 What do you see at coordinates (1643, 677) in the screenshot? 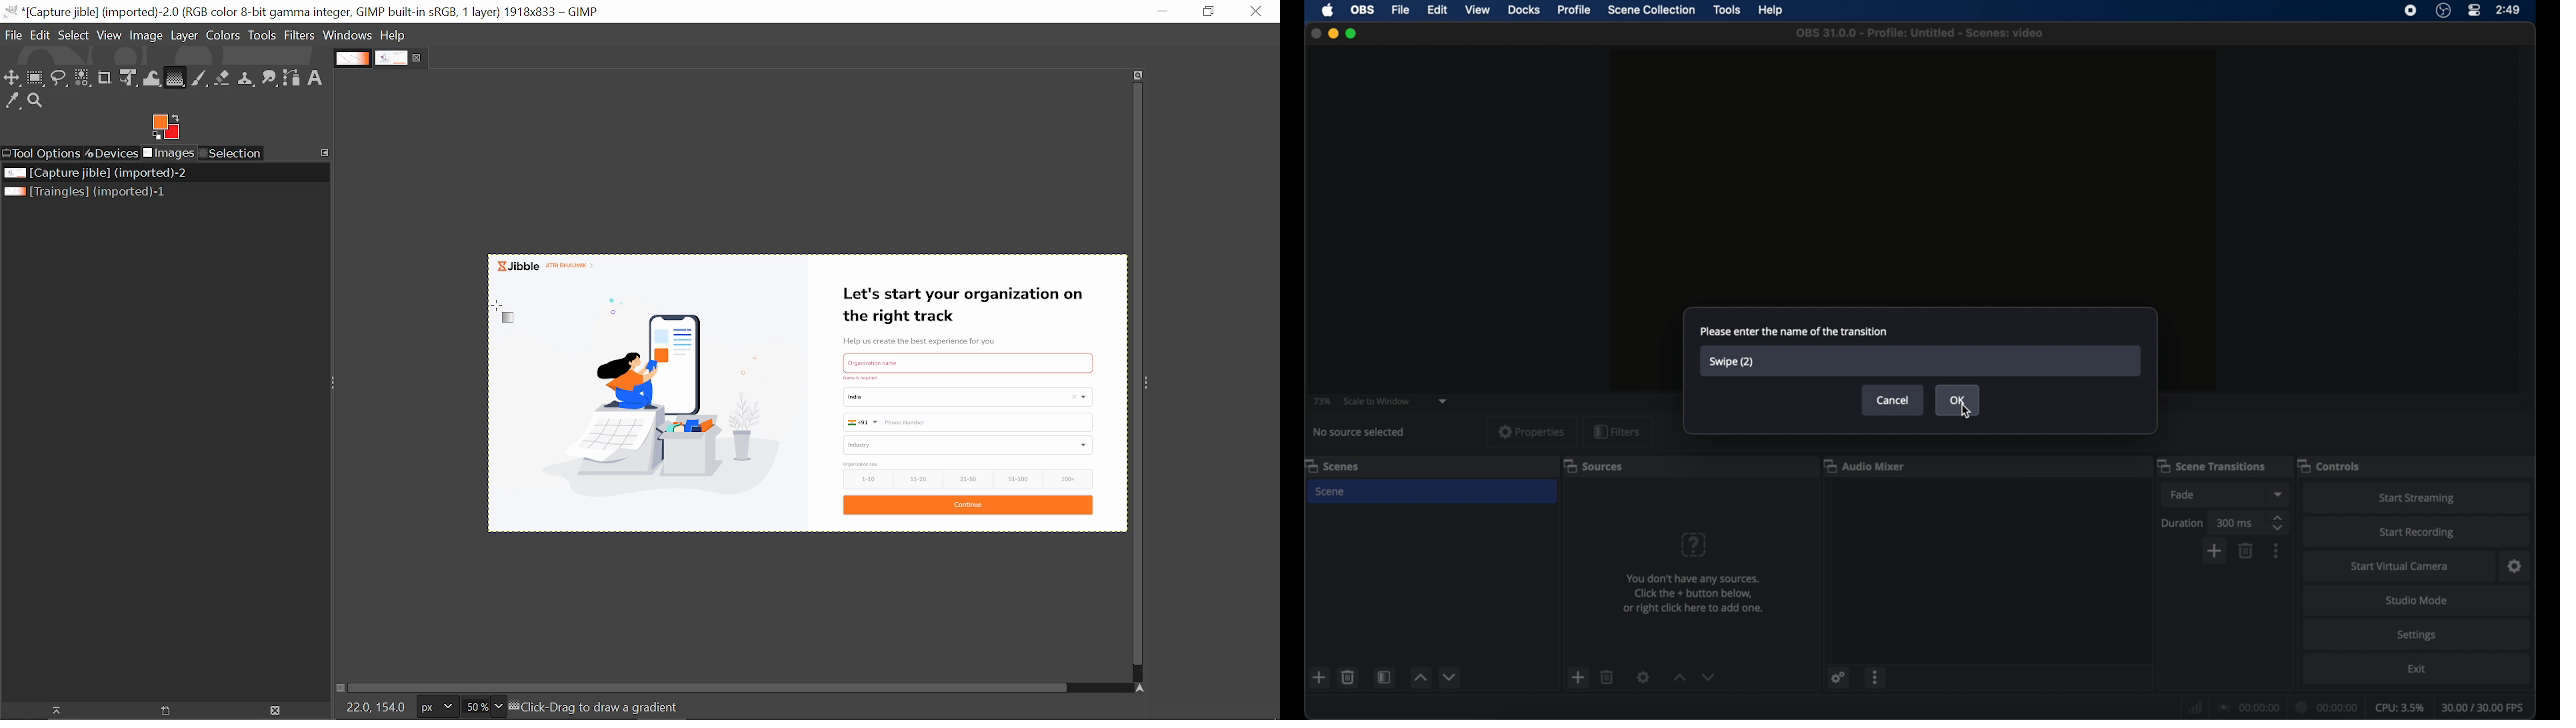
I see `settings` at bounding box center [1643, 677].